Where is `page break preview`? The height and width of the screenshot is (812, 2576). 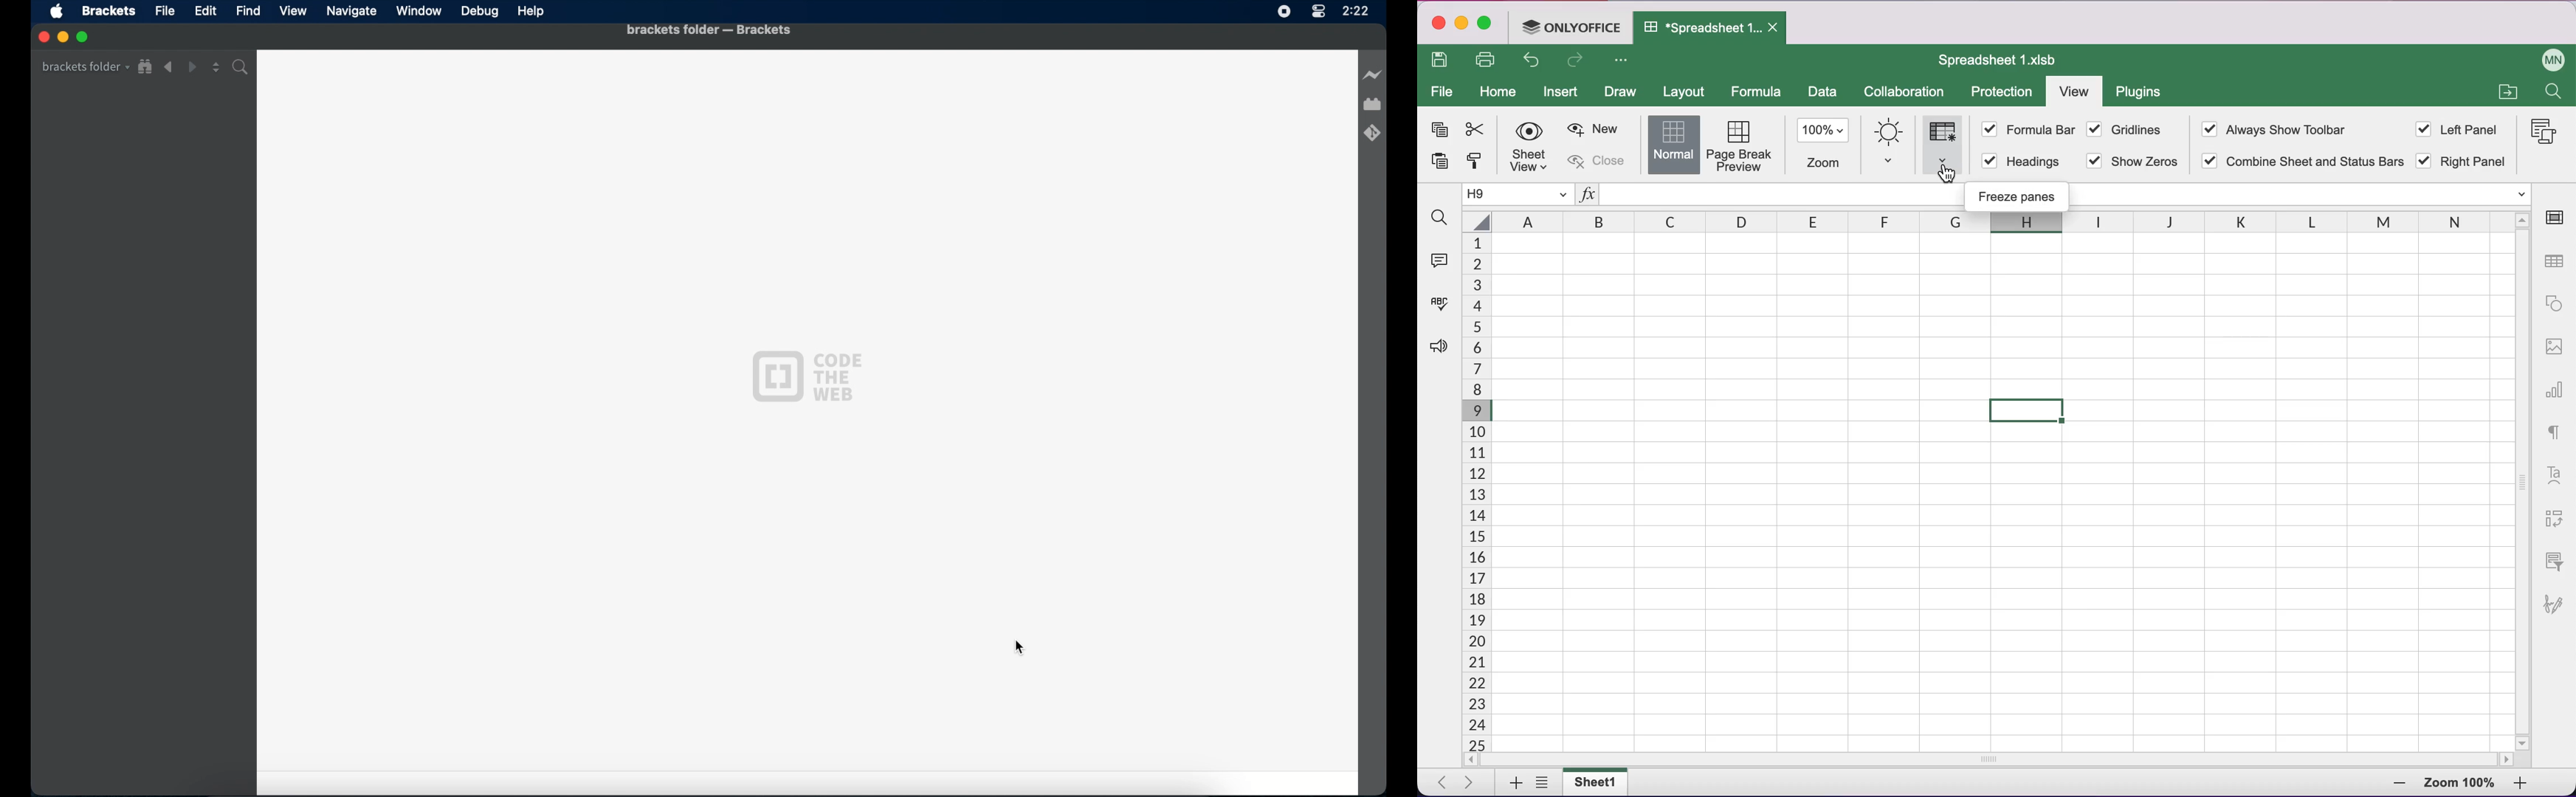
page break preview is located at coordinates (1741, 145).